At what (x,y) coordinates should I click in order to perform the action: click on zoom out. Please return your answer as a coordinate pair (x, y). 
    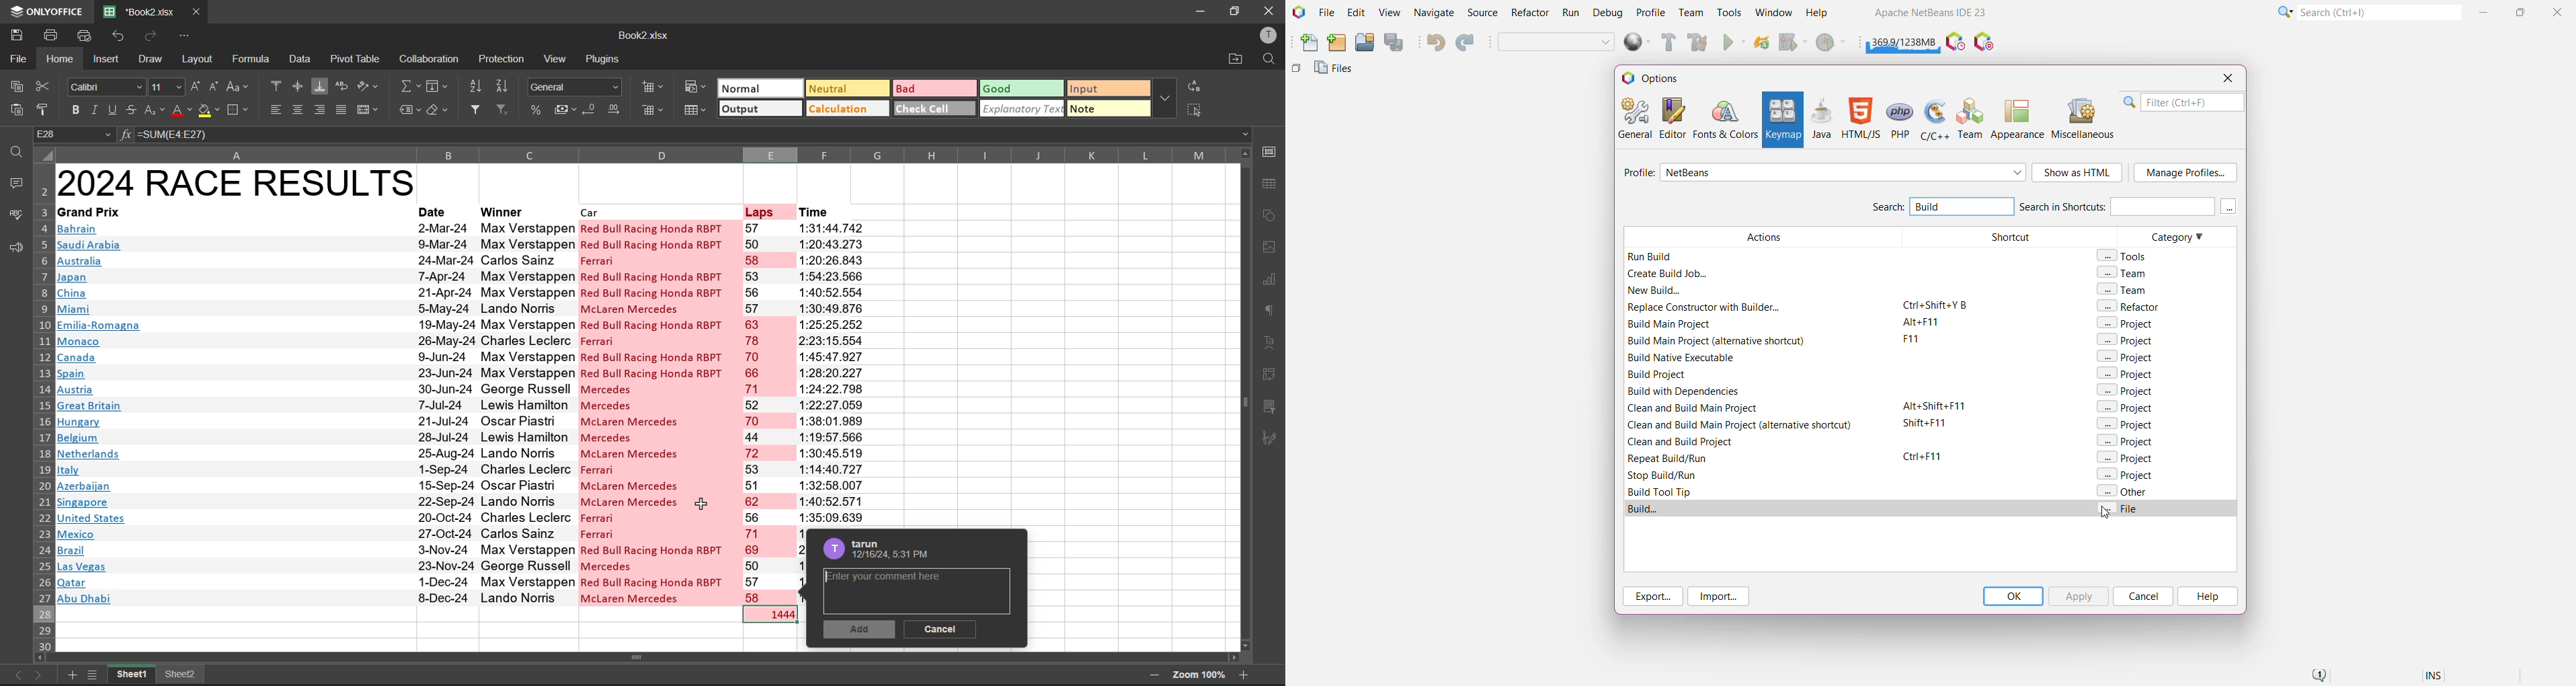
    Looking at the image, I should click on (1156, 675).